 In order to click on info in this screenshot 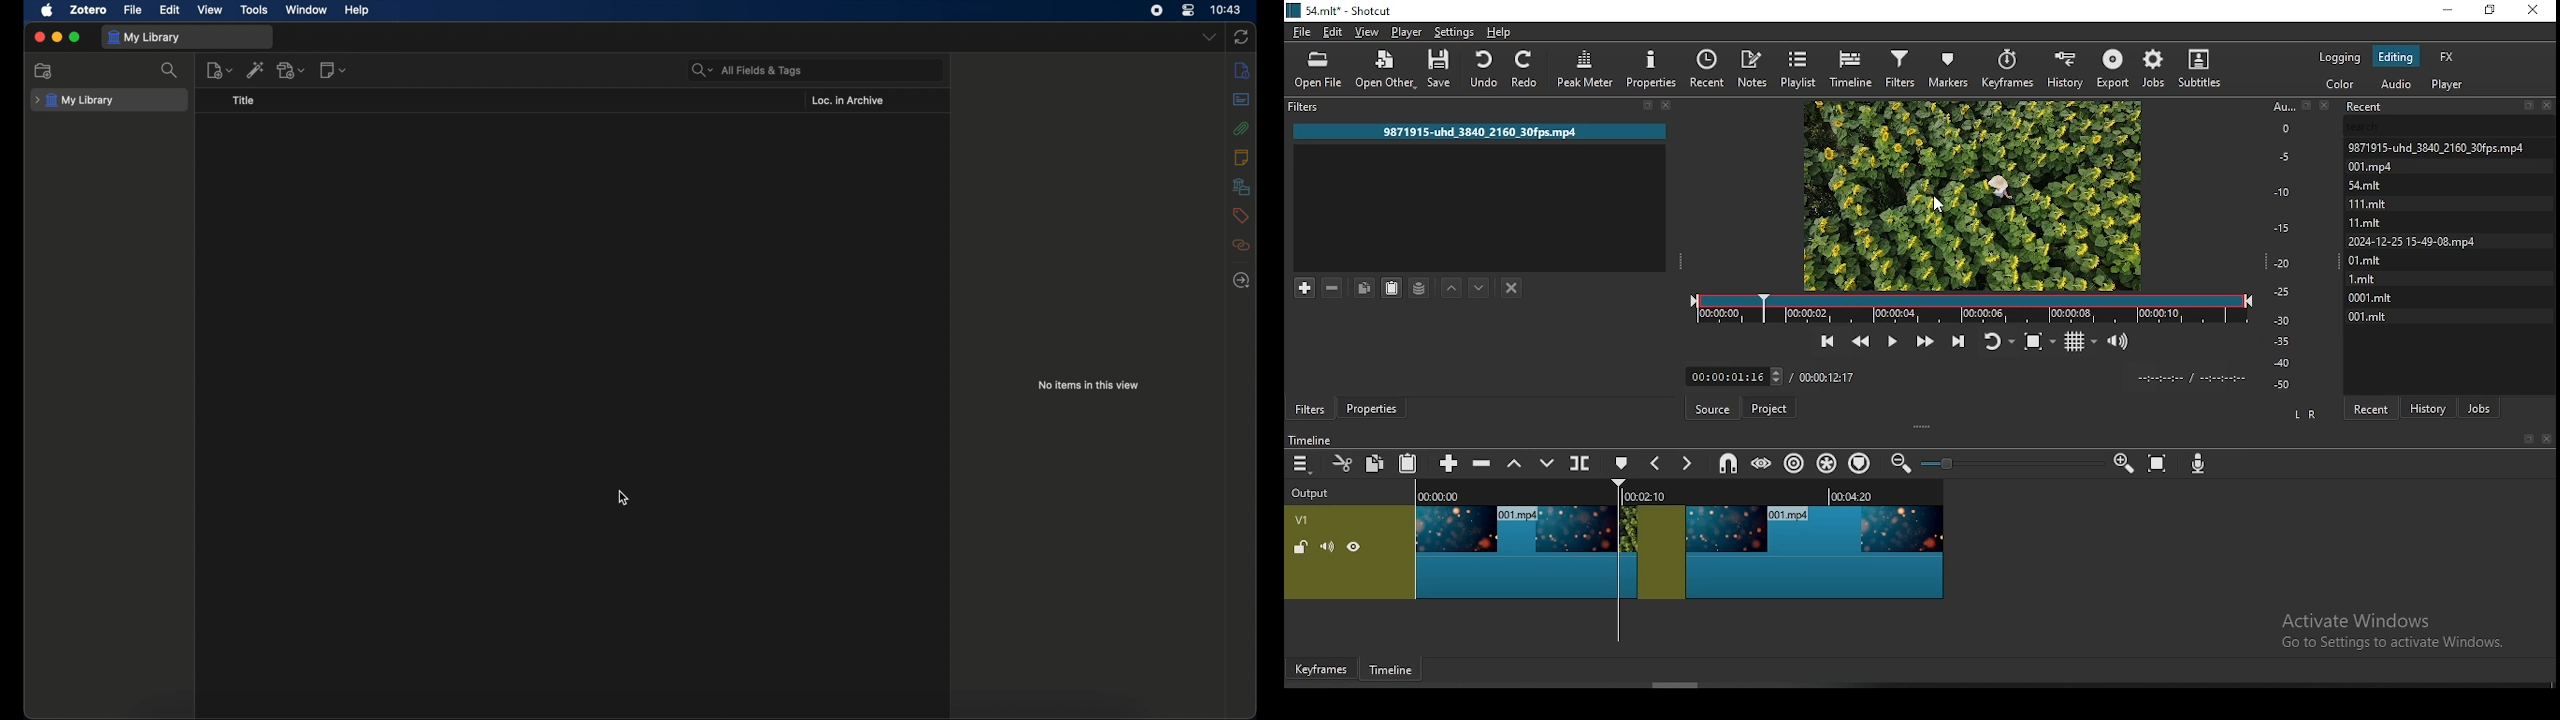, I will do `click(1241, 70)`.